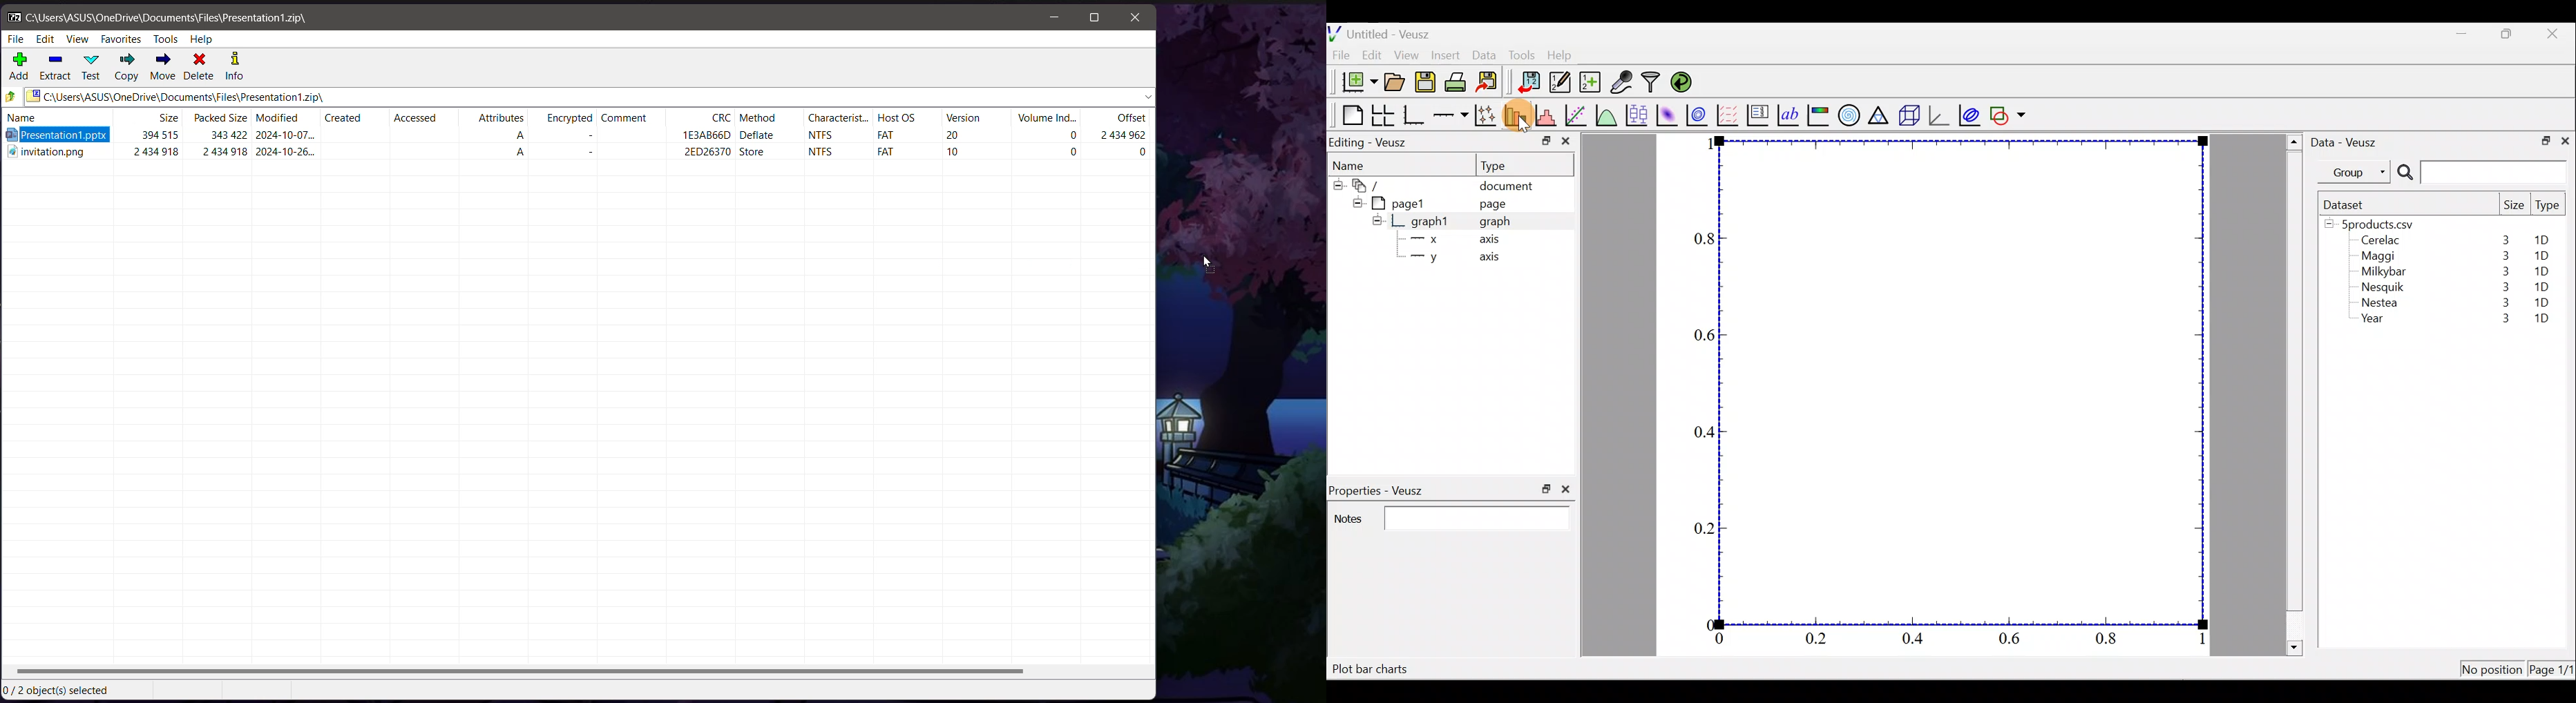 This screenshot has height=728, width=2576. I want to click on axis, so click(1494, 241).